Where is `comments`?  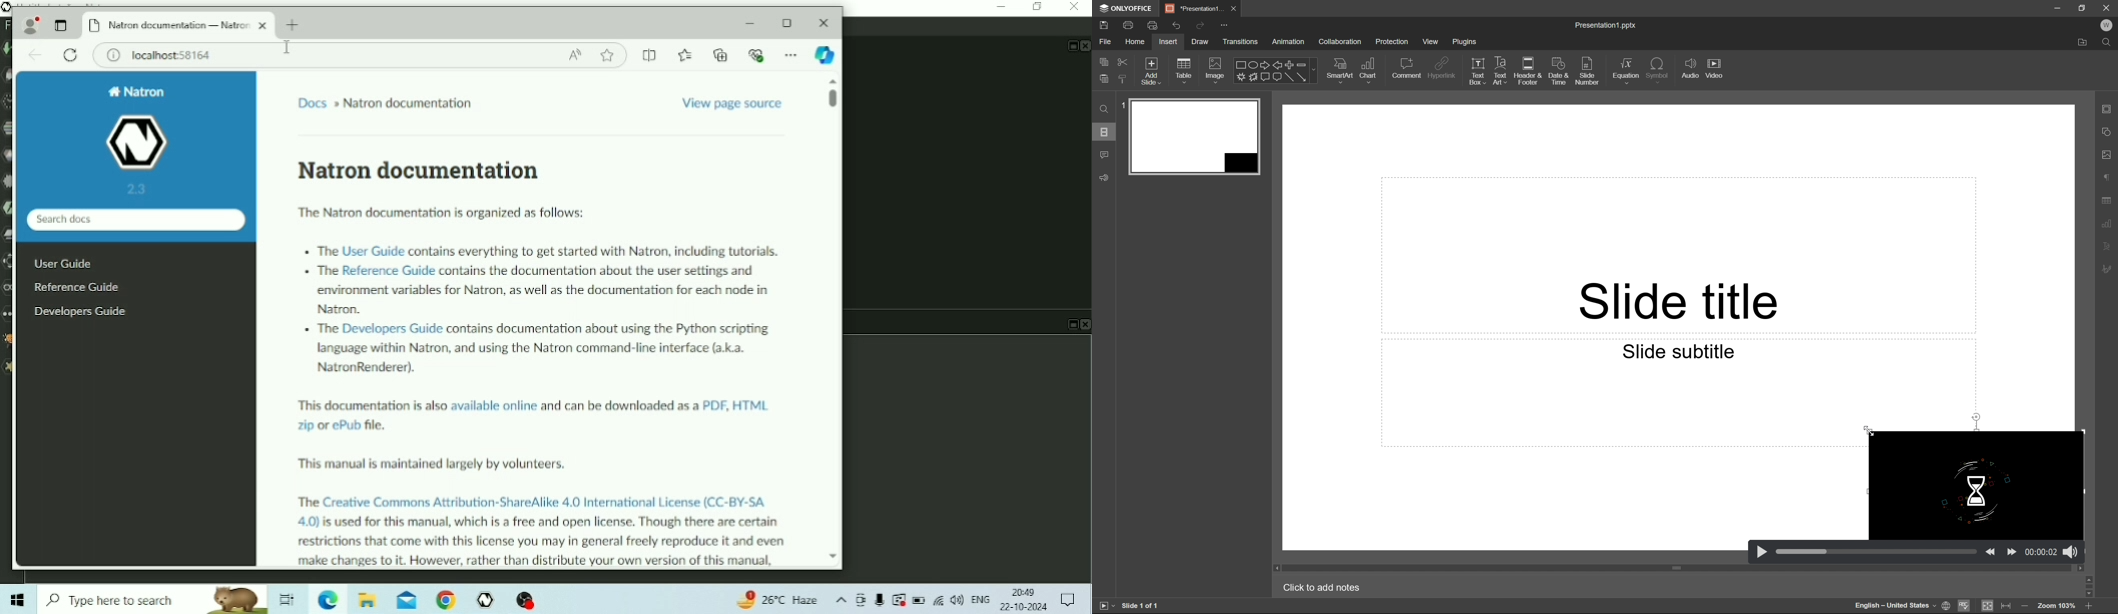 comments is located at coordinates (1106, 155).